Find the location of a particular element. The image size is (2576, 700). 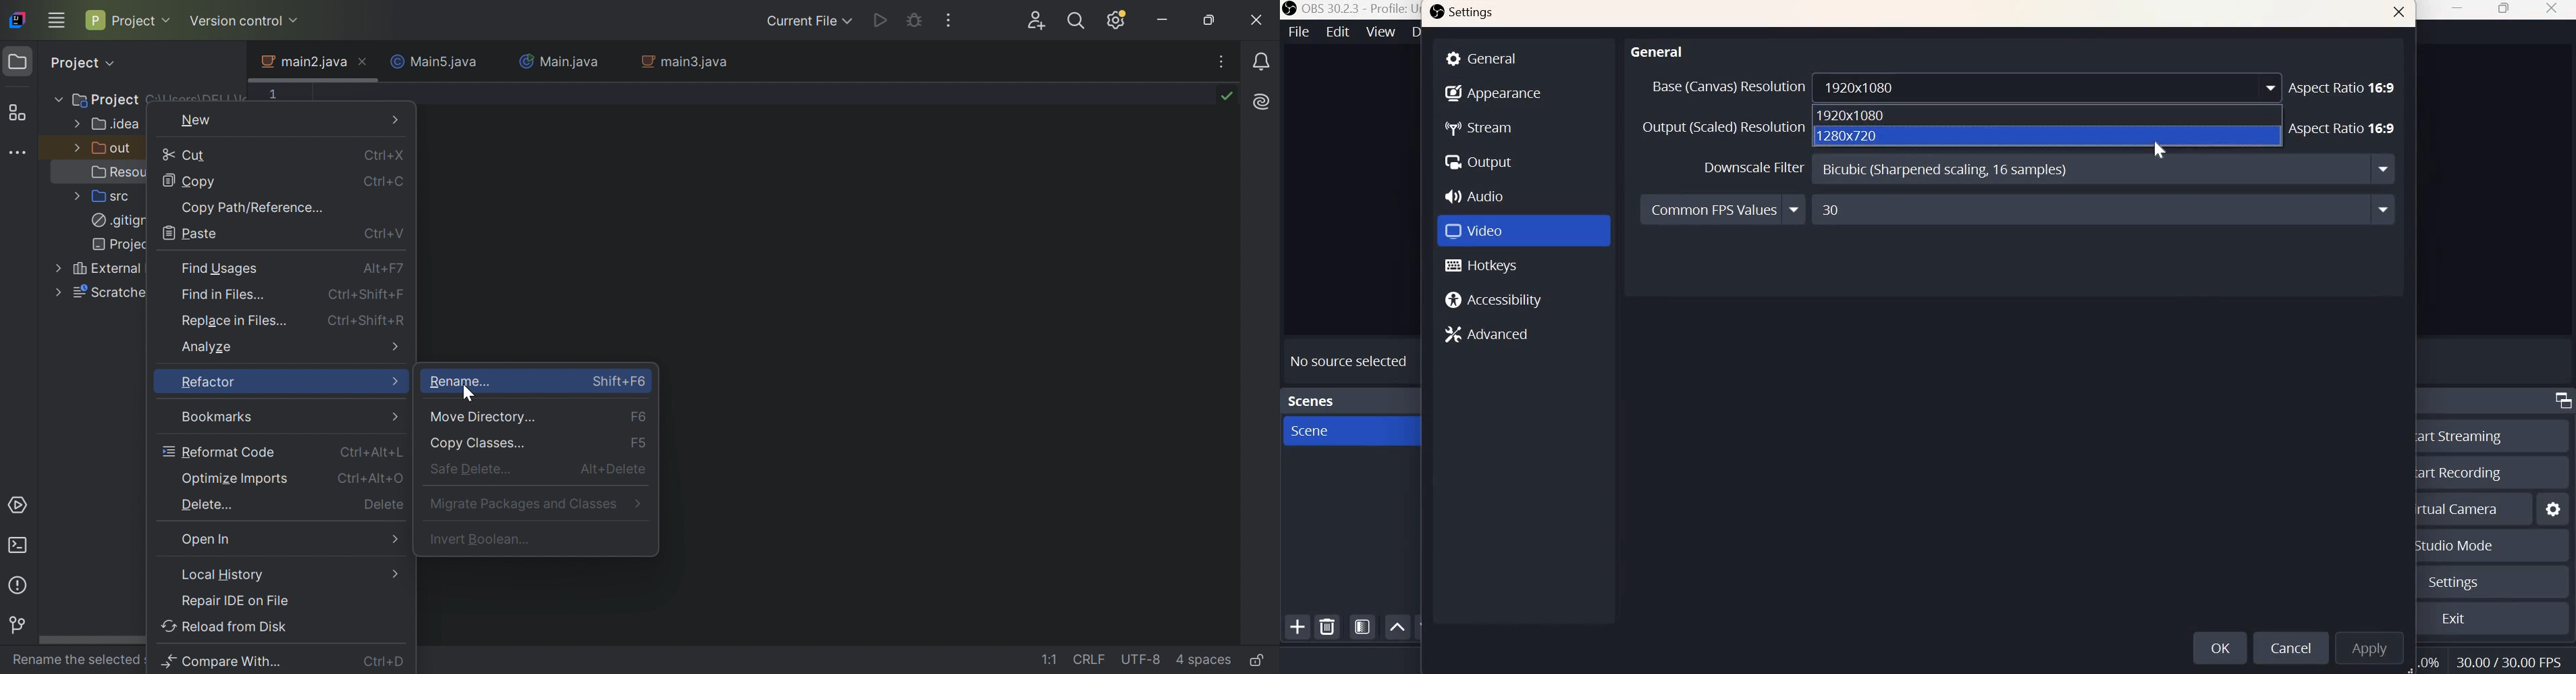

Bicubic (sharpened scaling, 16 samples) is located at coordinates (2103, 170).